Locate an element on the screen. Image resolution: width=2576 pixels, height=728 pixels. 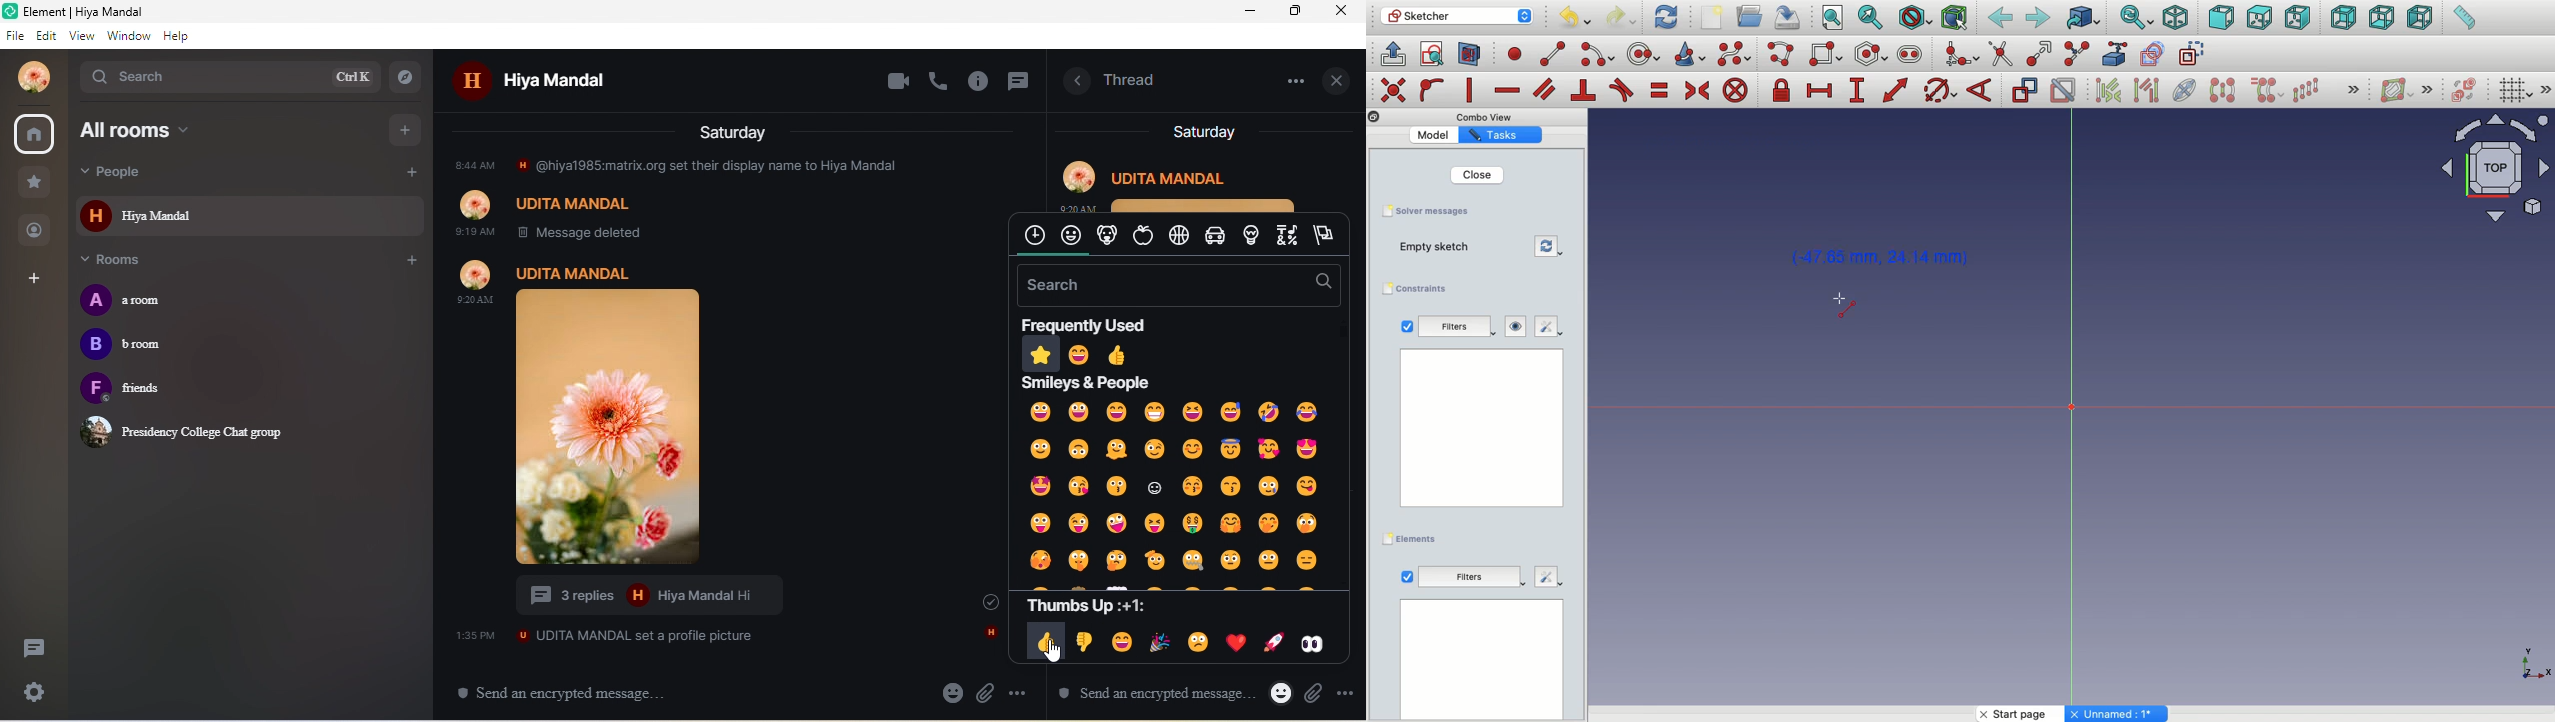
Associated constraints is located at coordinates (2111, 90).